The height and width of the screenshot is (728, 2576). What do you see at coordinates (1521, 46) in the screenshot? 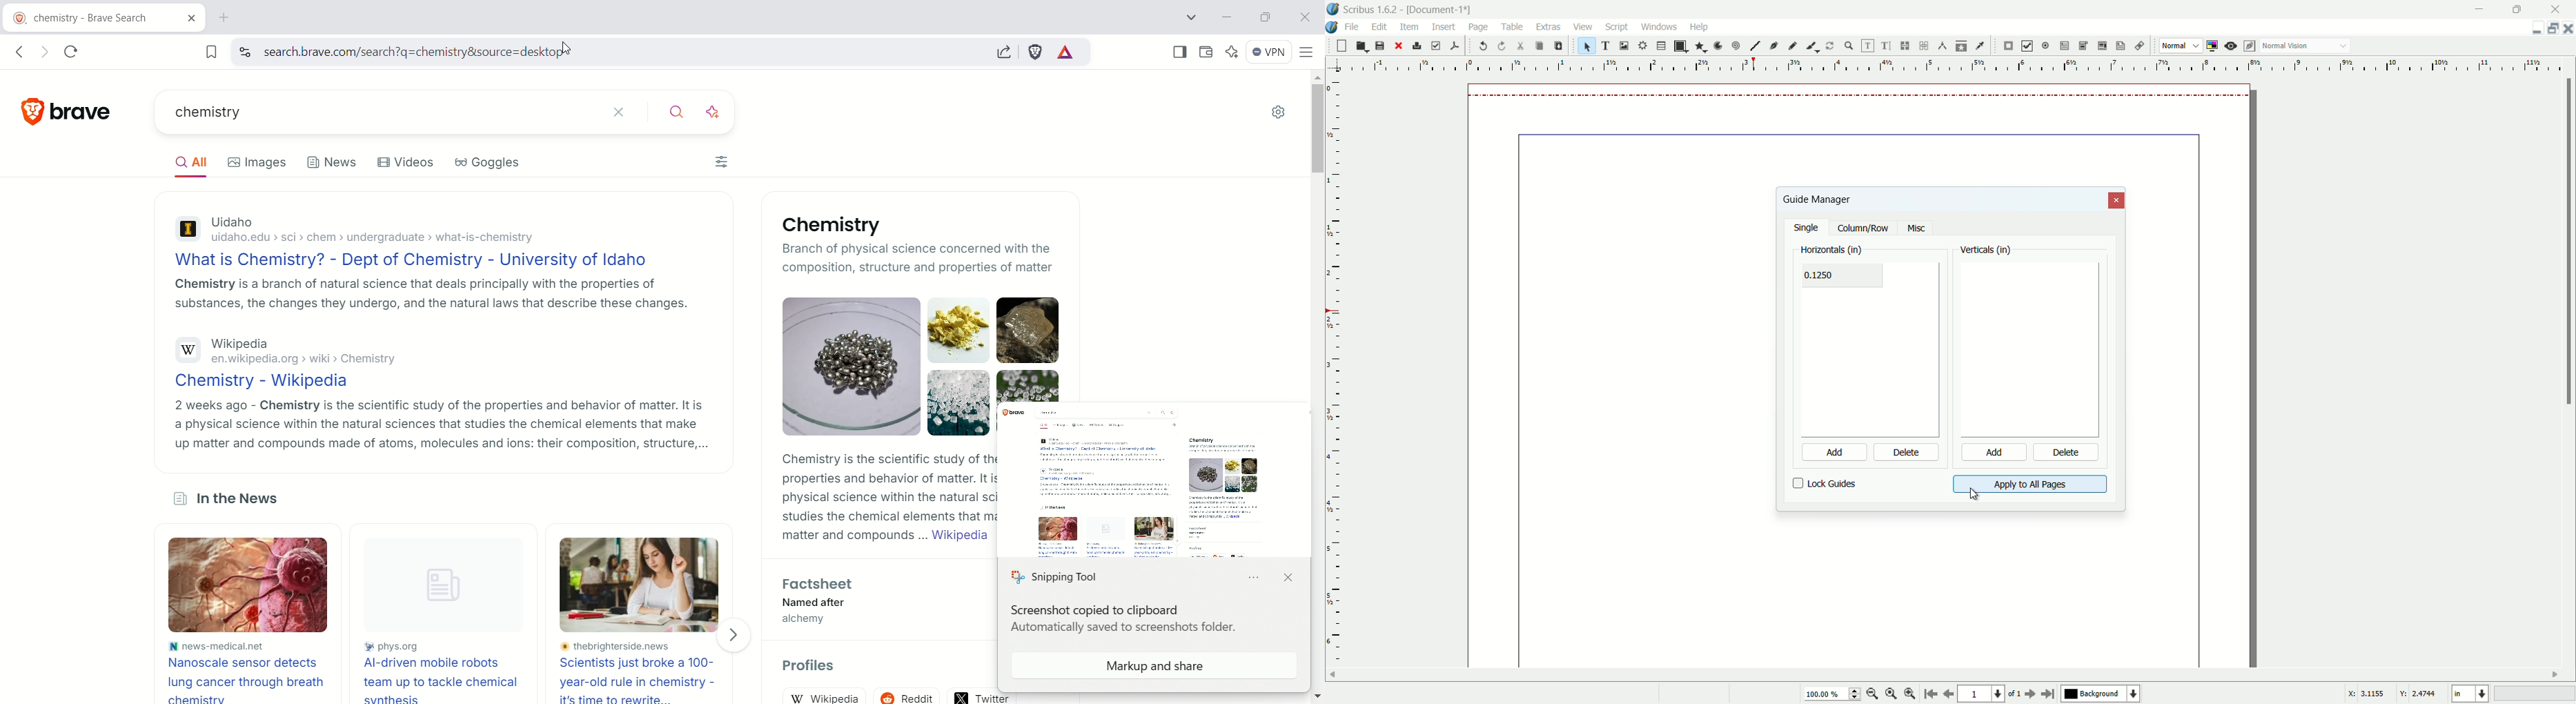
I see `cut` at bounding box center [1521, 46].